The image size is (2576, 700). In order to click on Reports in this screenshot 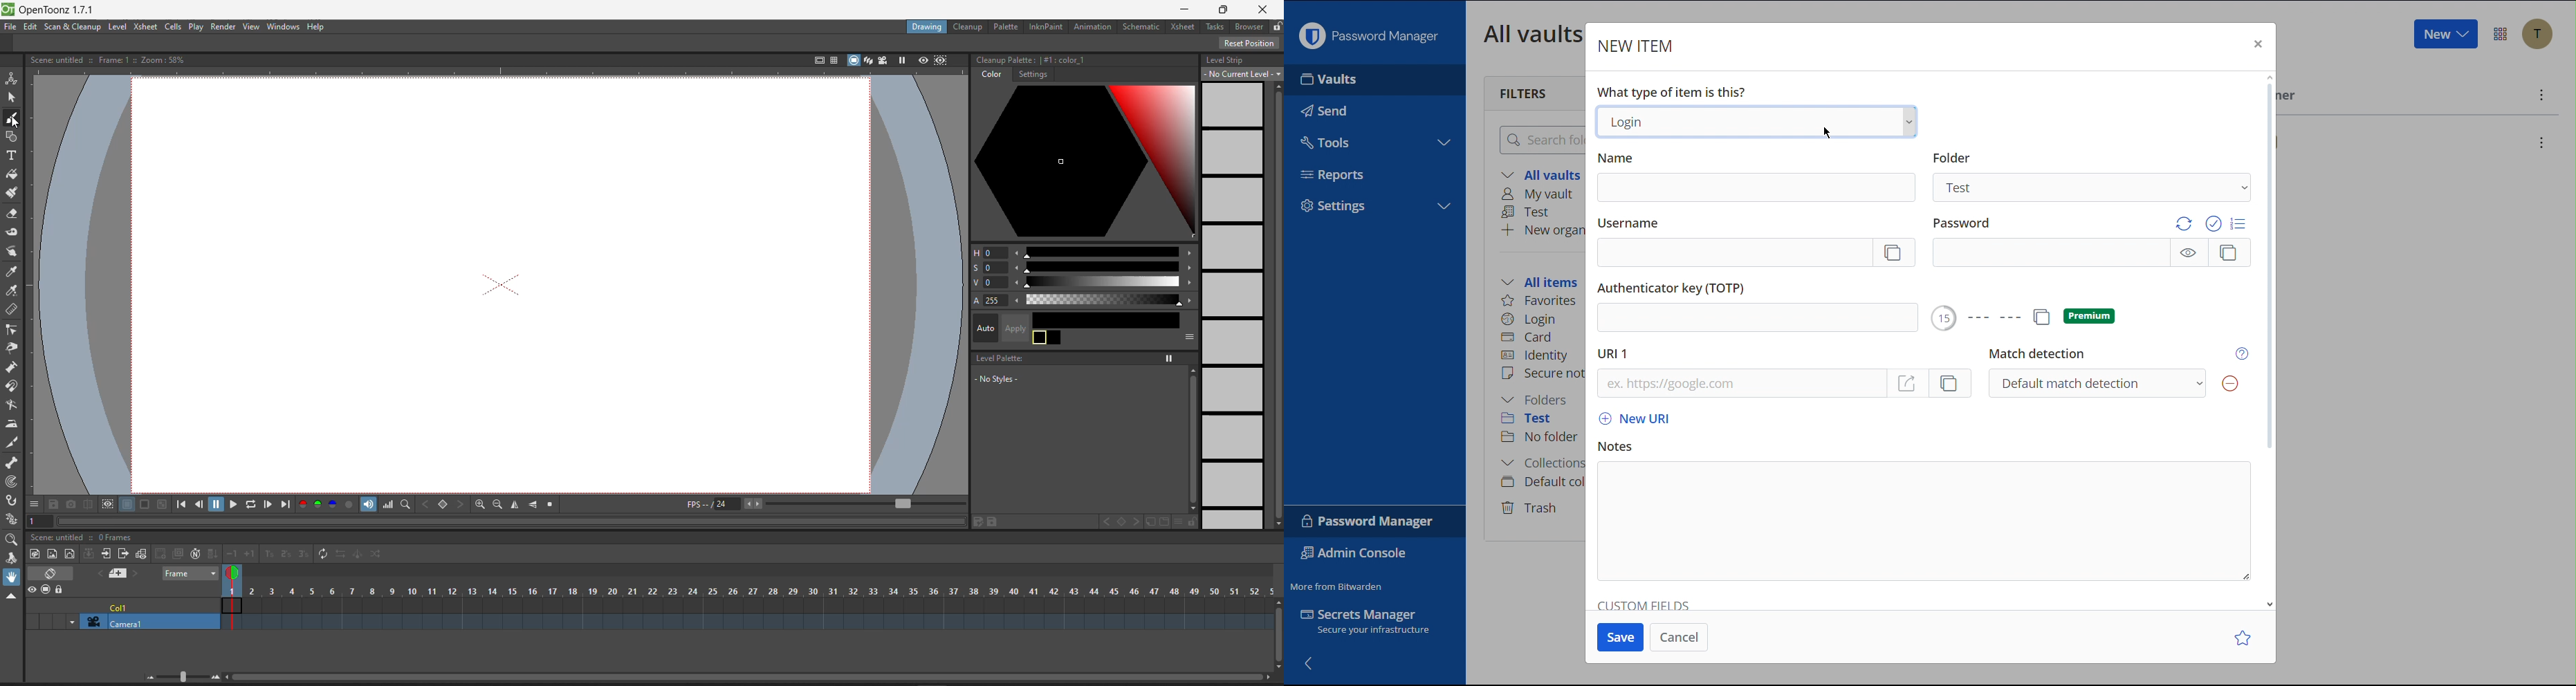, I will do `click(1377, 172)`.